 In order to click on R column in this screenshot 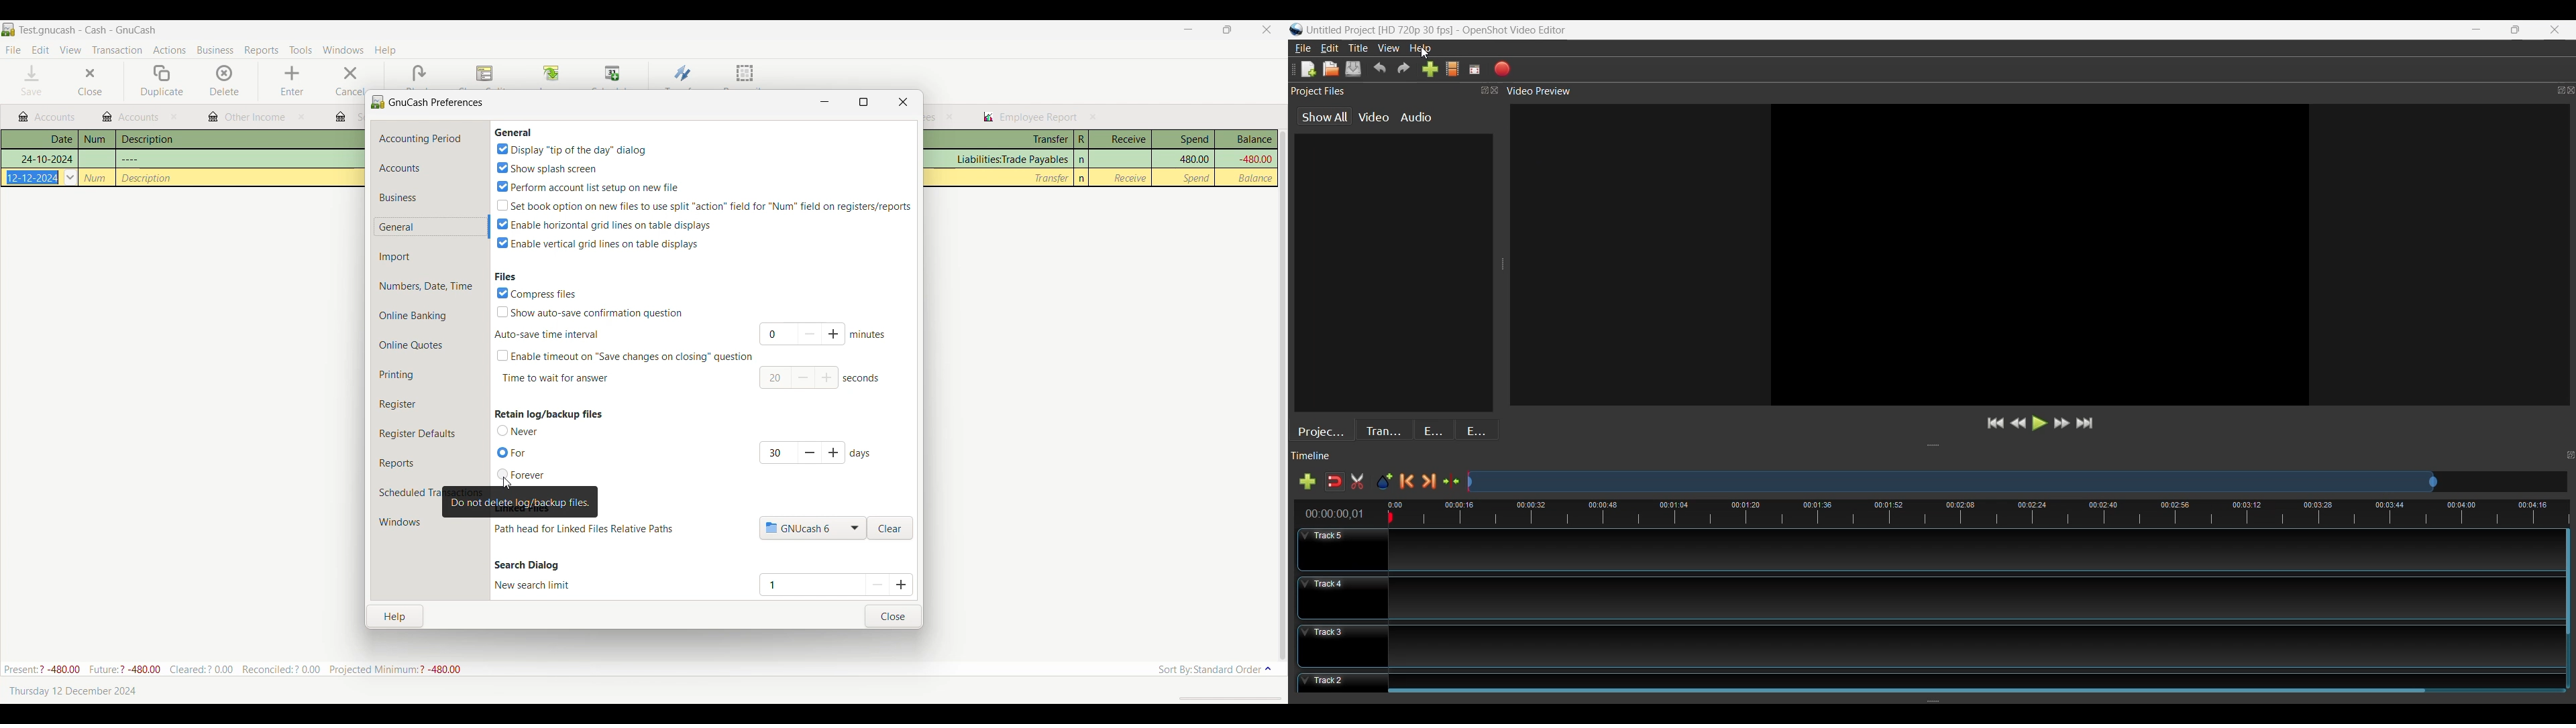, I will do `click(1081, 139)`.